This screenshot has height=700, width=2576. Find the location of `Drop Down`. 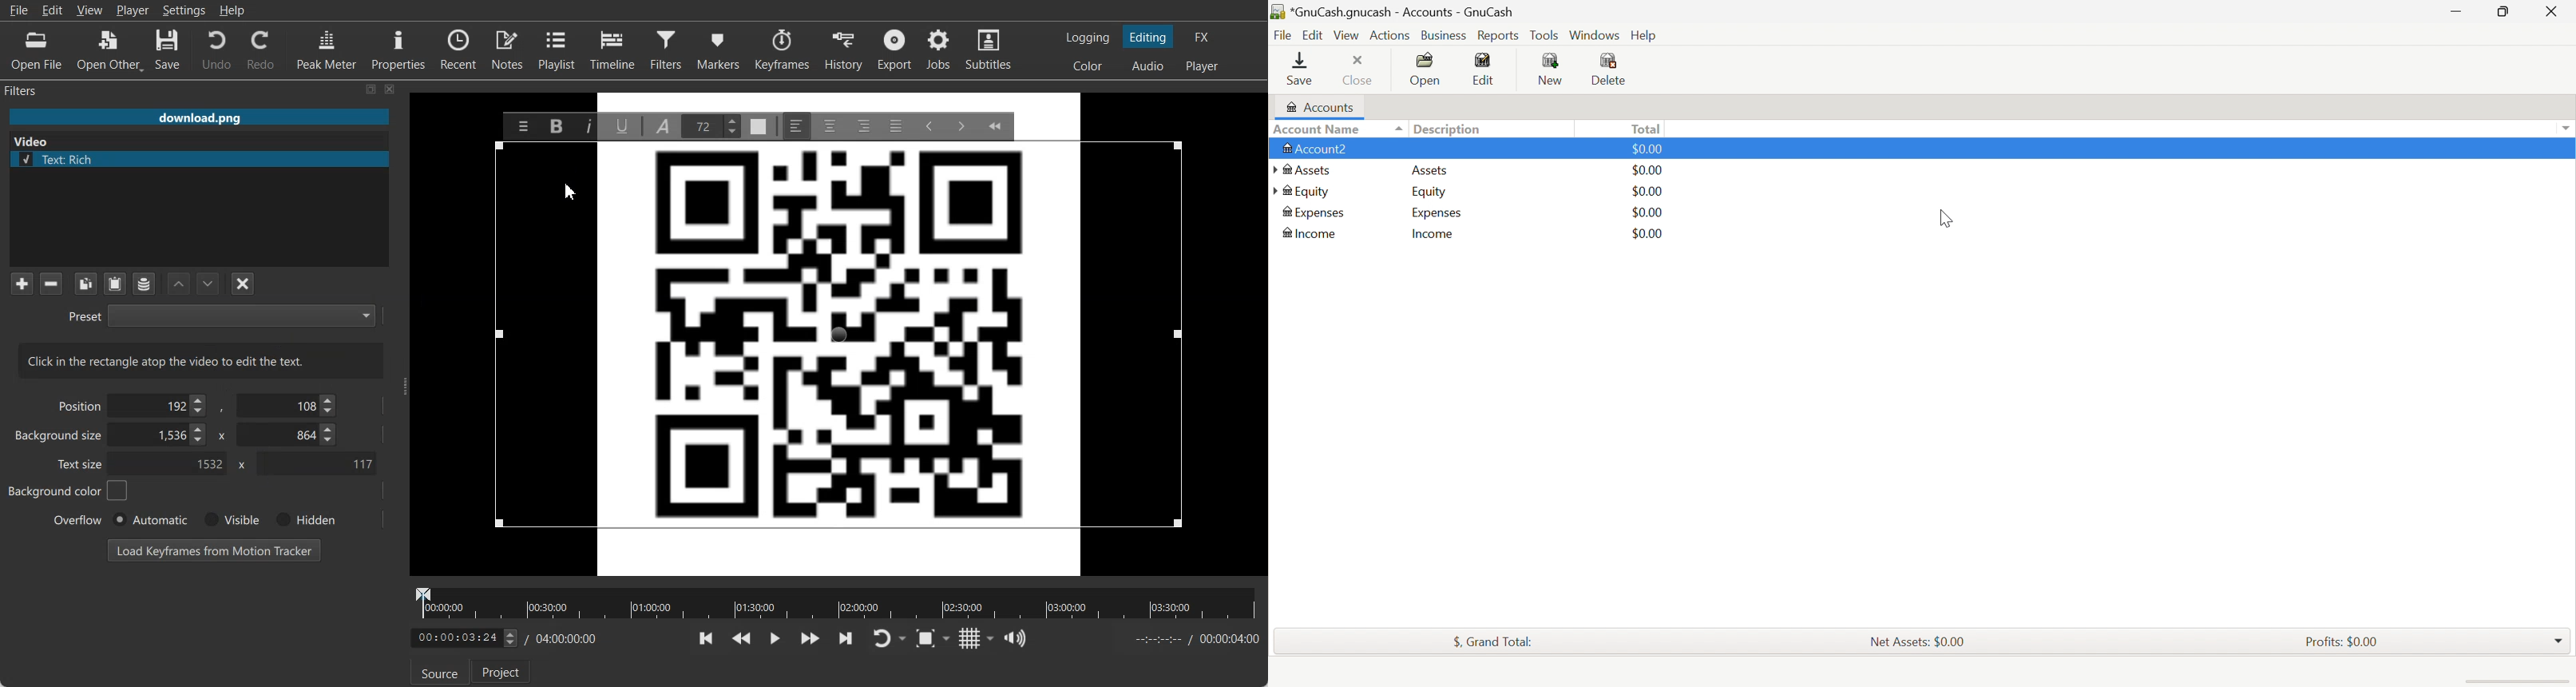

Drop Down is located at coordinates (2558, 639).